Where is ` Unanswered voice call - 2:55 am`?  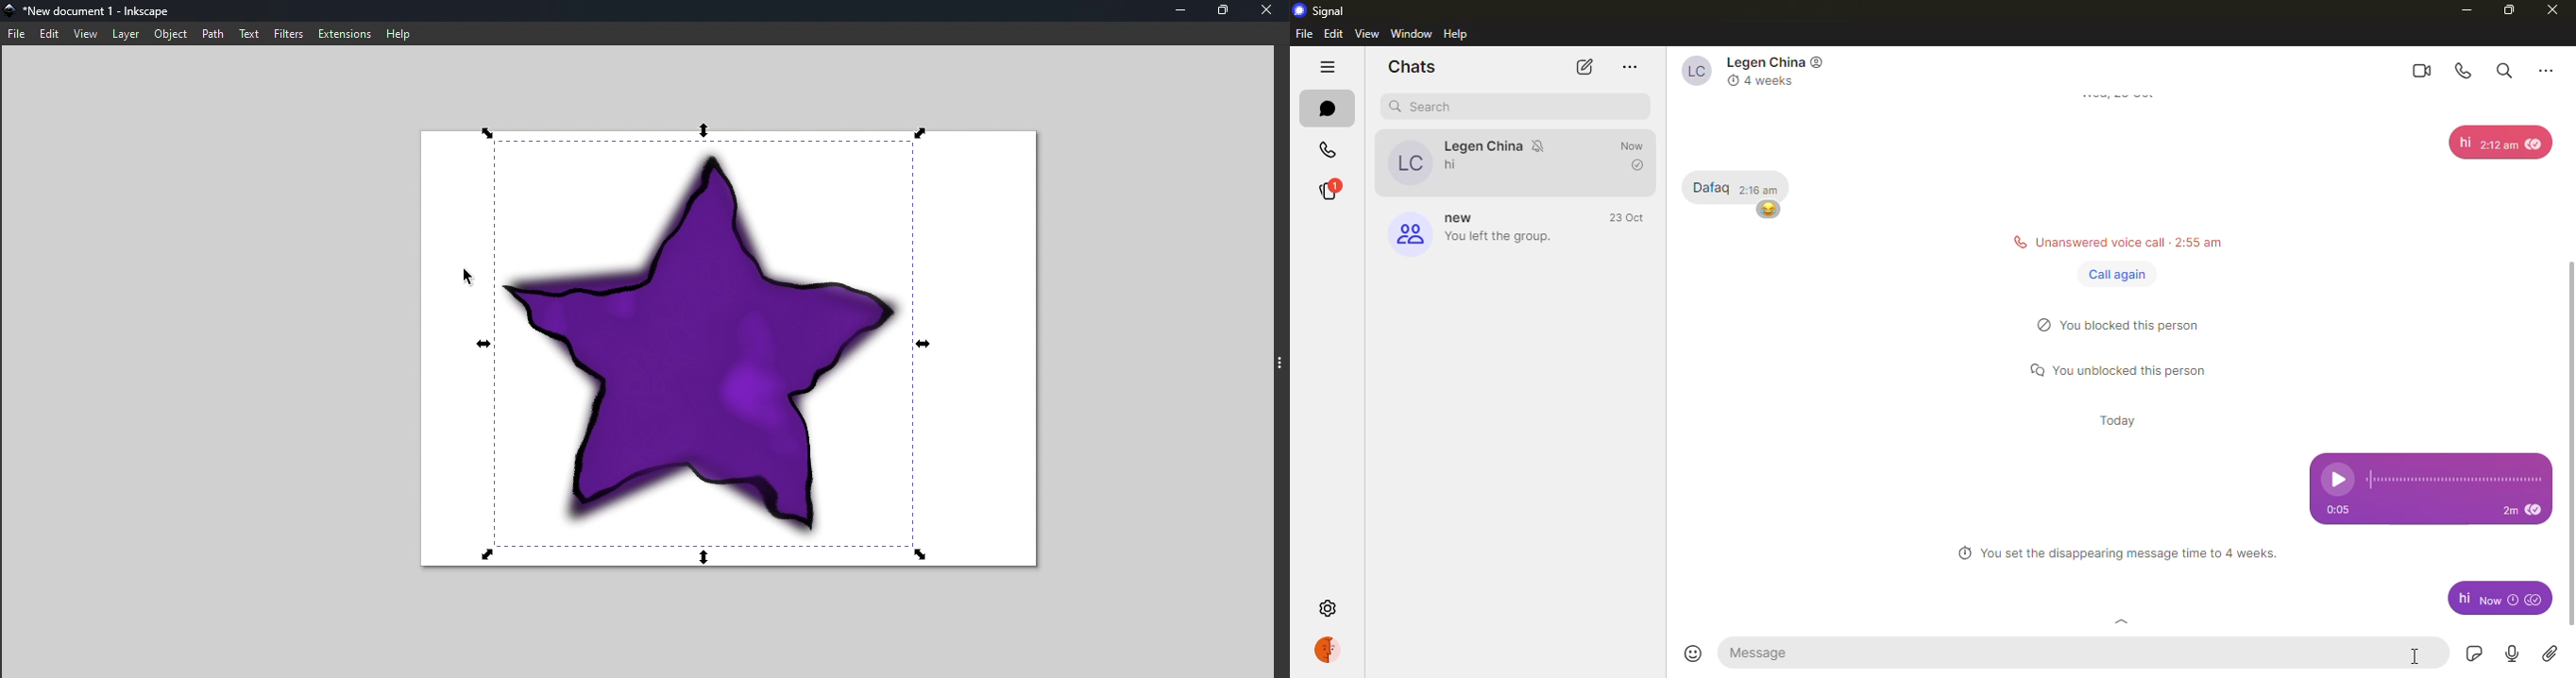
 Unanswered voice call - 2:55 am is located at coordinates (2112, 241).